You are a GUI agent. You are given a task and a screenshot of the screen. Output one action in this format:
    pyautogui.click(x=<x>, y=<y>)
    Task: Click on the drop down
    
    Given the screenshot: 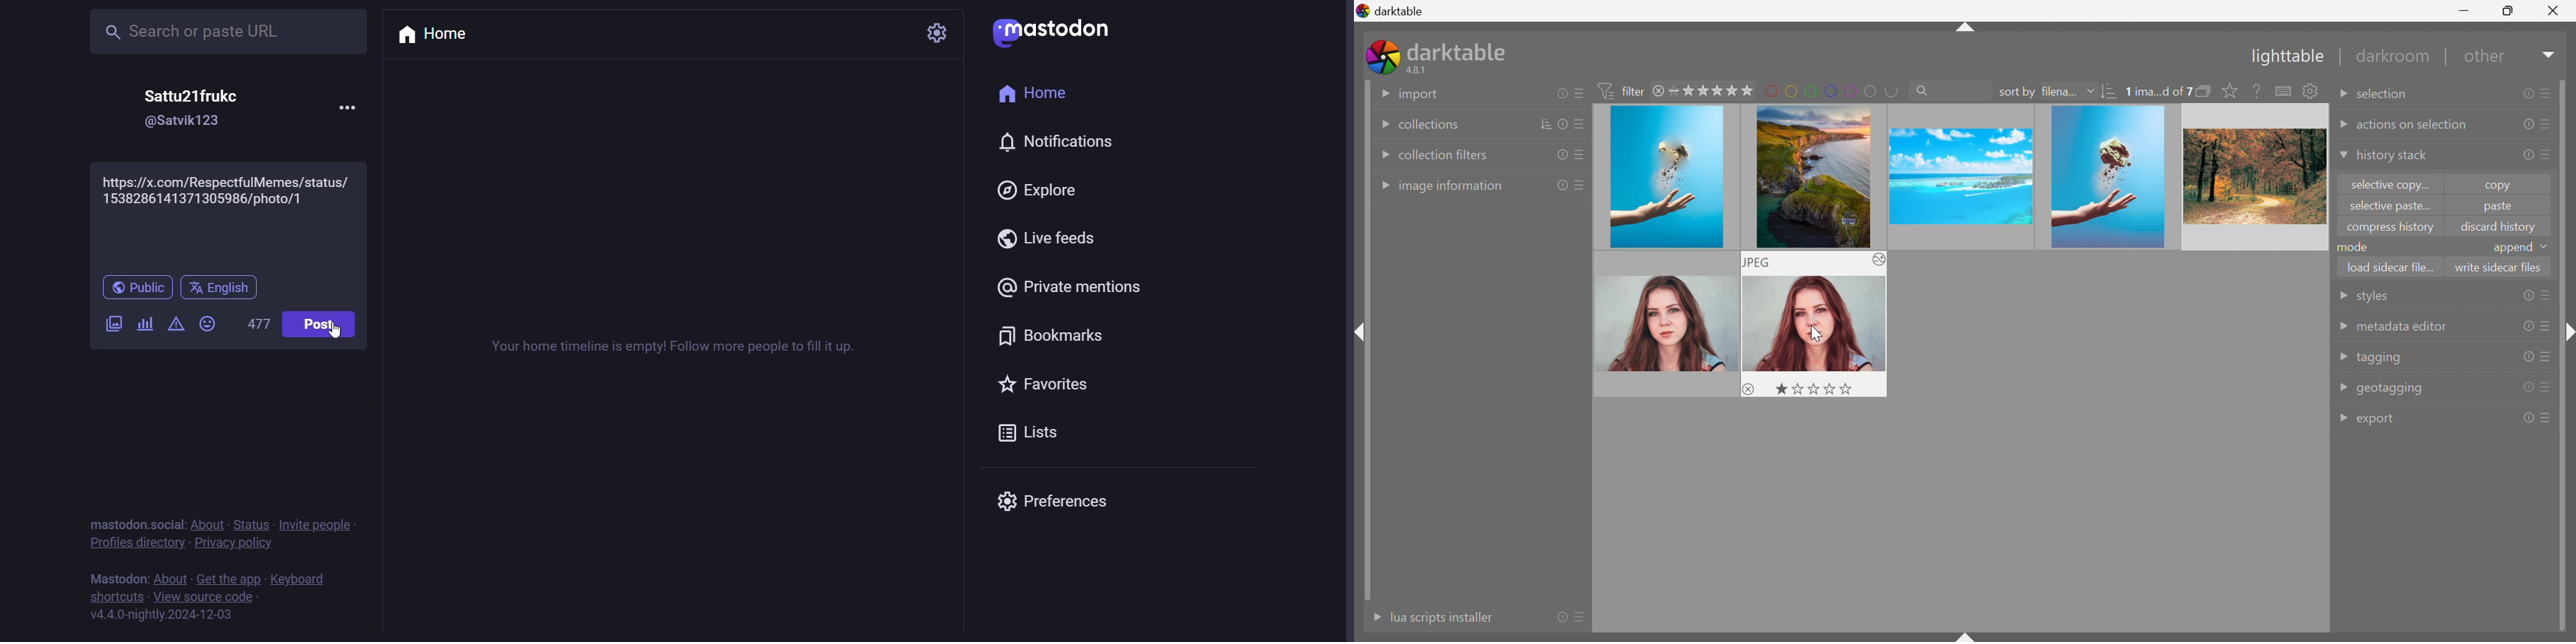 What is the action you would take?
    pyautogui.click(x=2547, y=246)
    